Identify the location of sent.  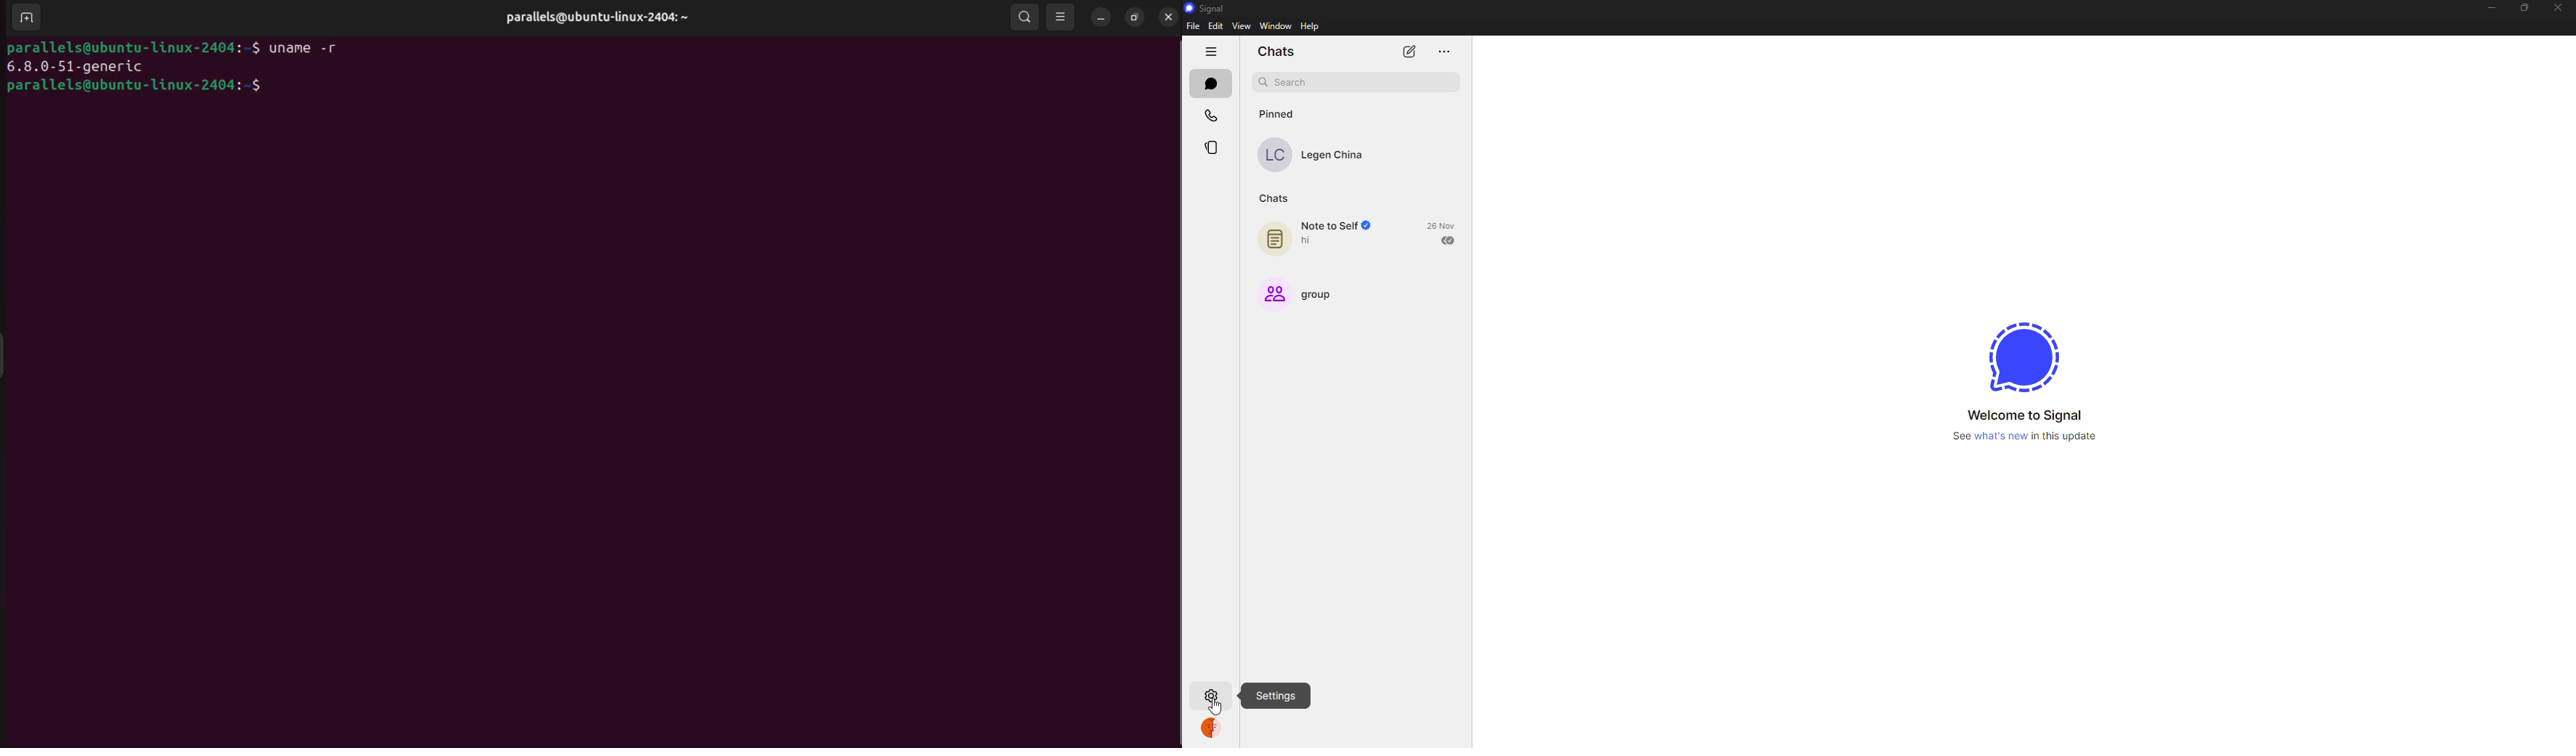
(1447, 240).